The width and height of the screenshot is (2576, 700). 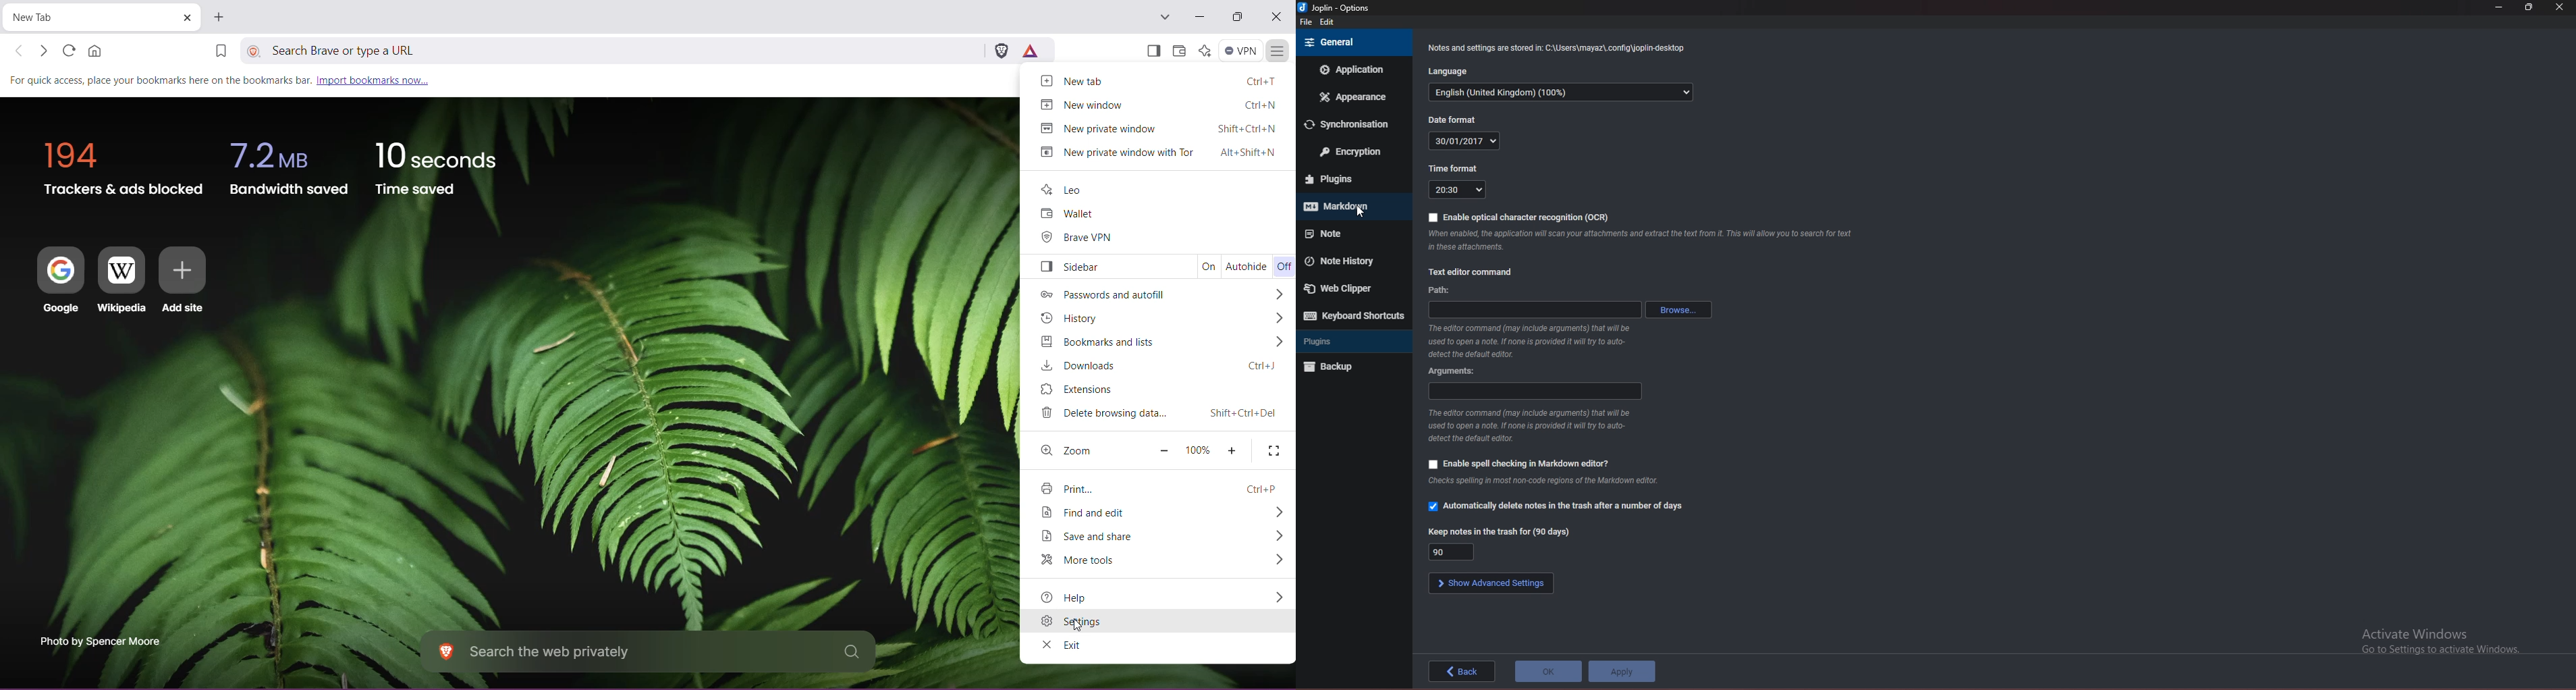 I want to click on Brave VPN, so click(x=1076, y=238).